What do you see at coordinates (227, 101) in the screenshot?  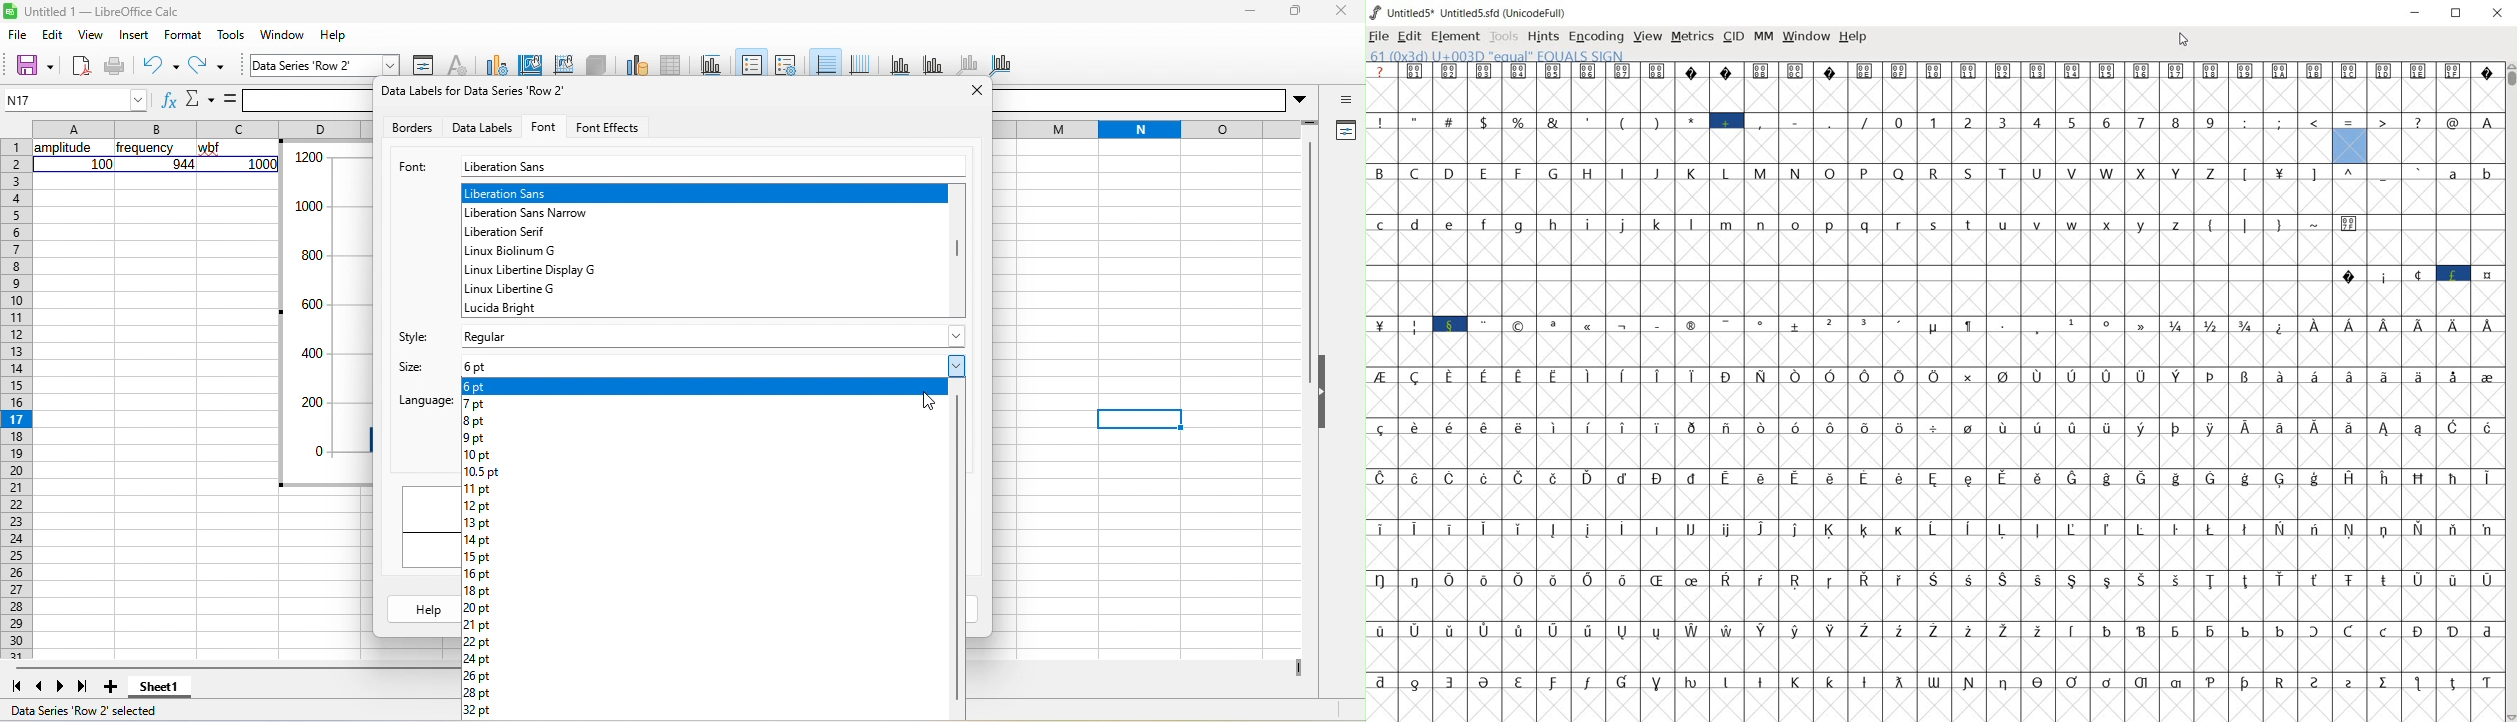 I see `formula` at bounding box center [227, 101].